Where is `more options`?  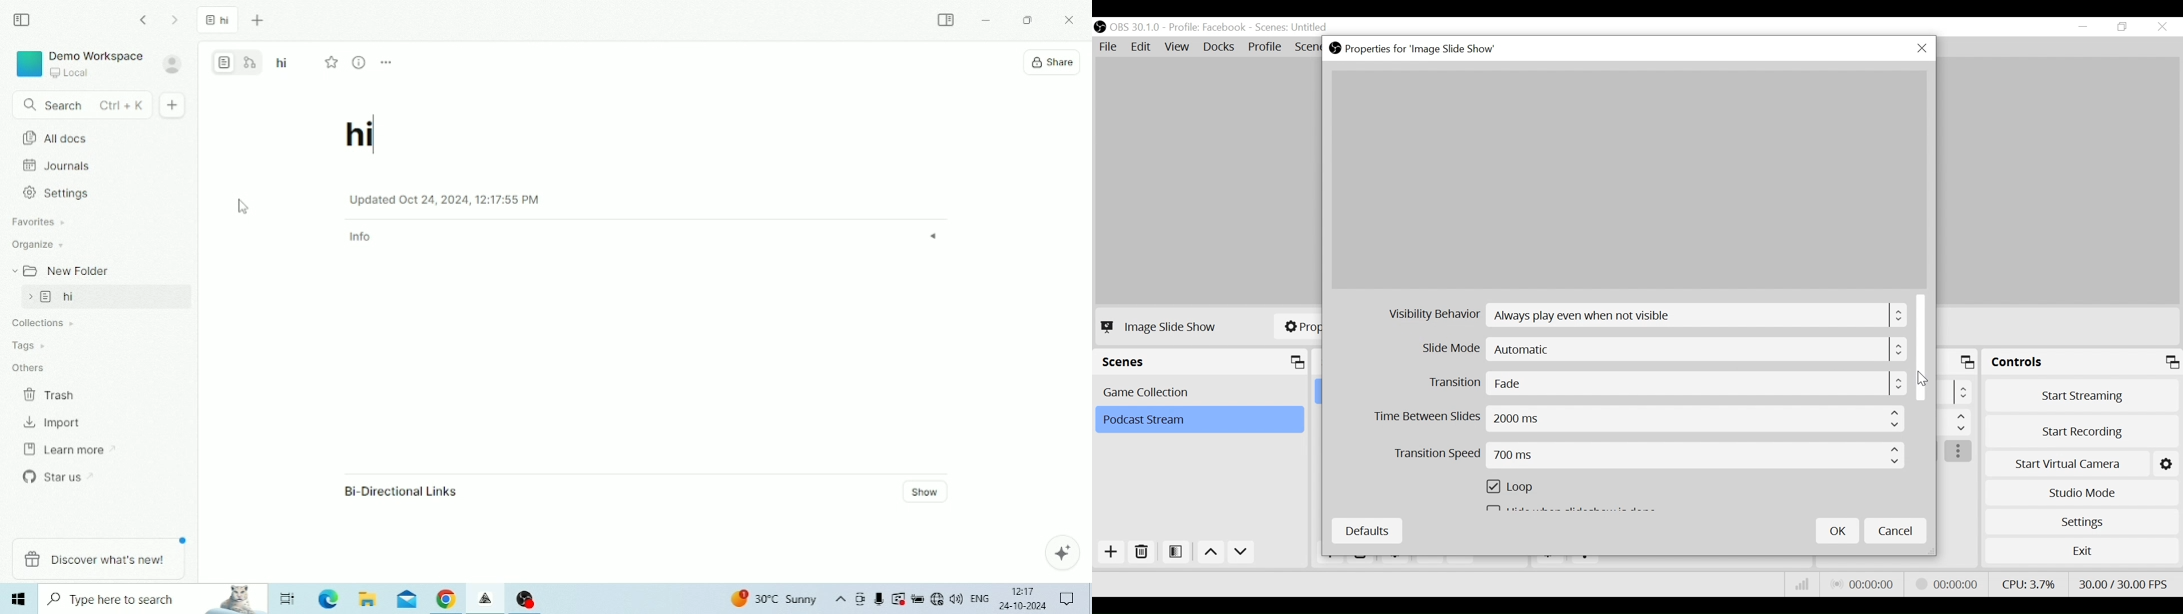 more options is located at coordinates (1960, 452).